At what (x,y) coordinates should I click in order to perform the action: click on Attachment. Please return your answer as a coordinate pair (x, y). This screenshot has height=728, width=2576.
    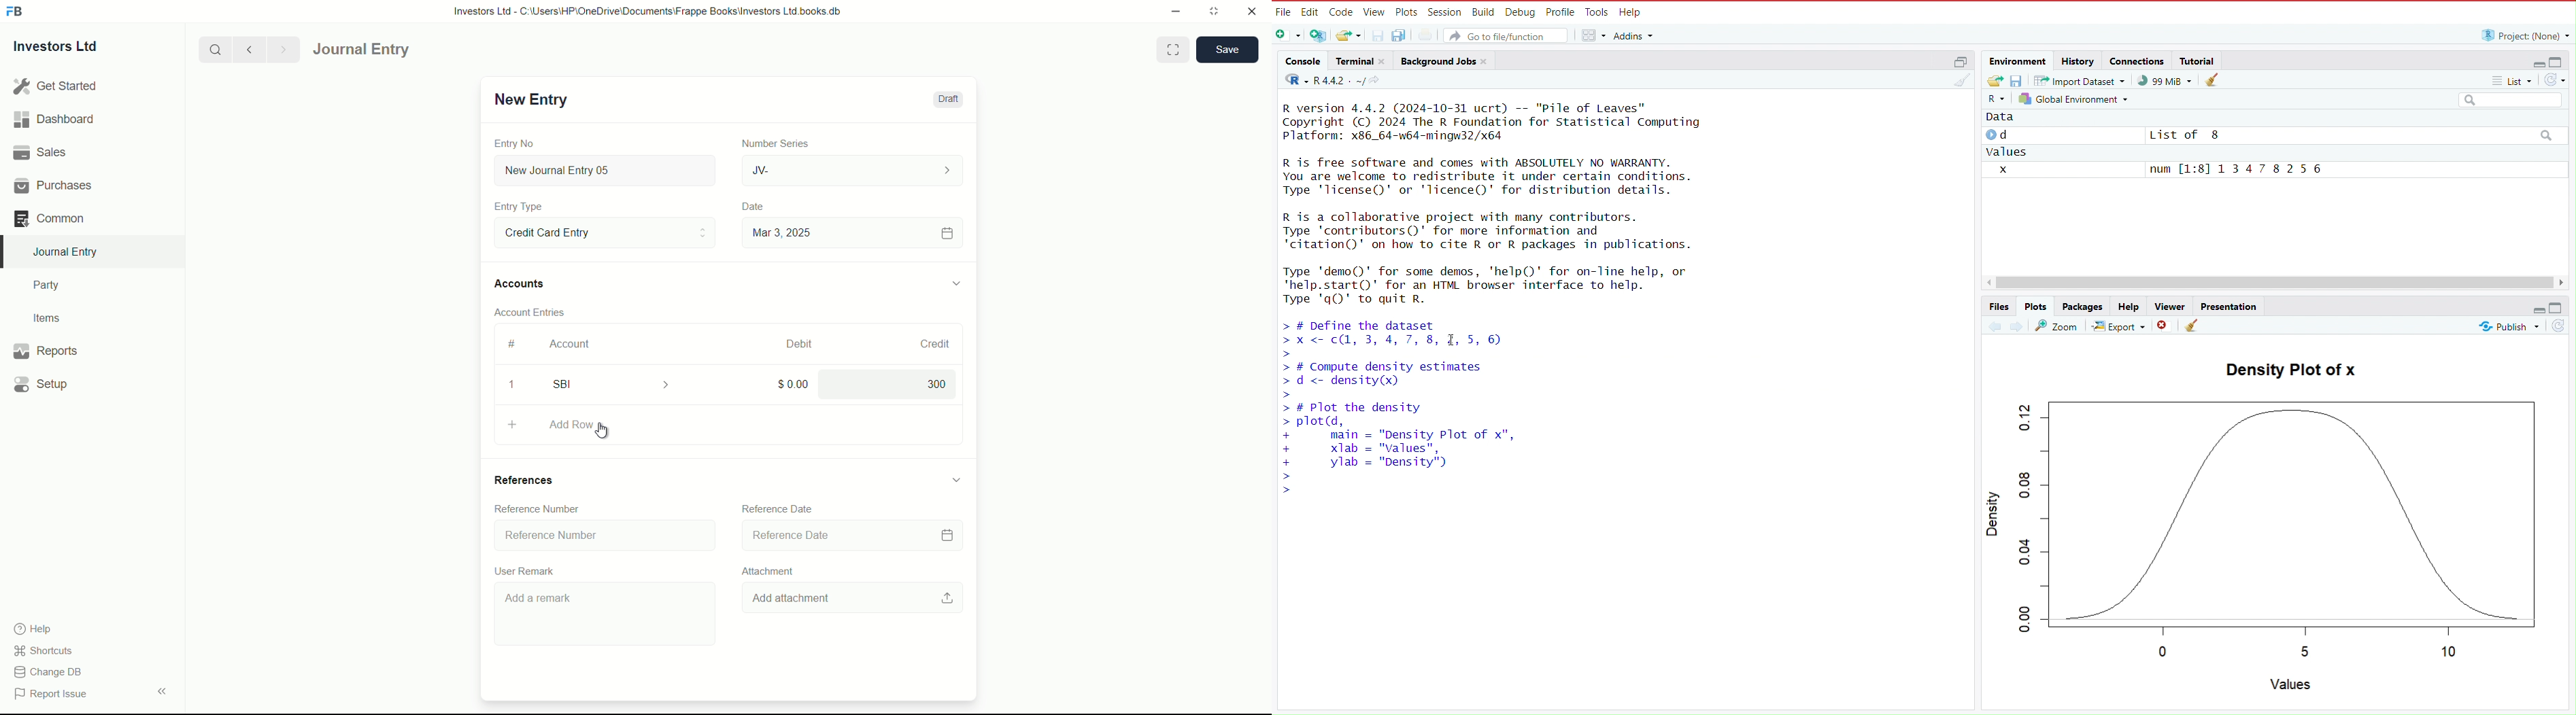
    Looking at the image, I should click on (764, 570).